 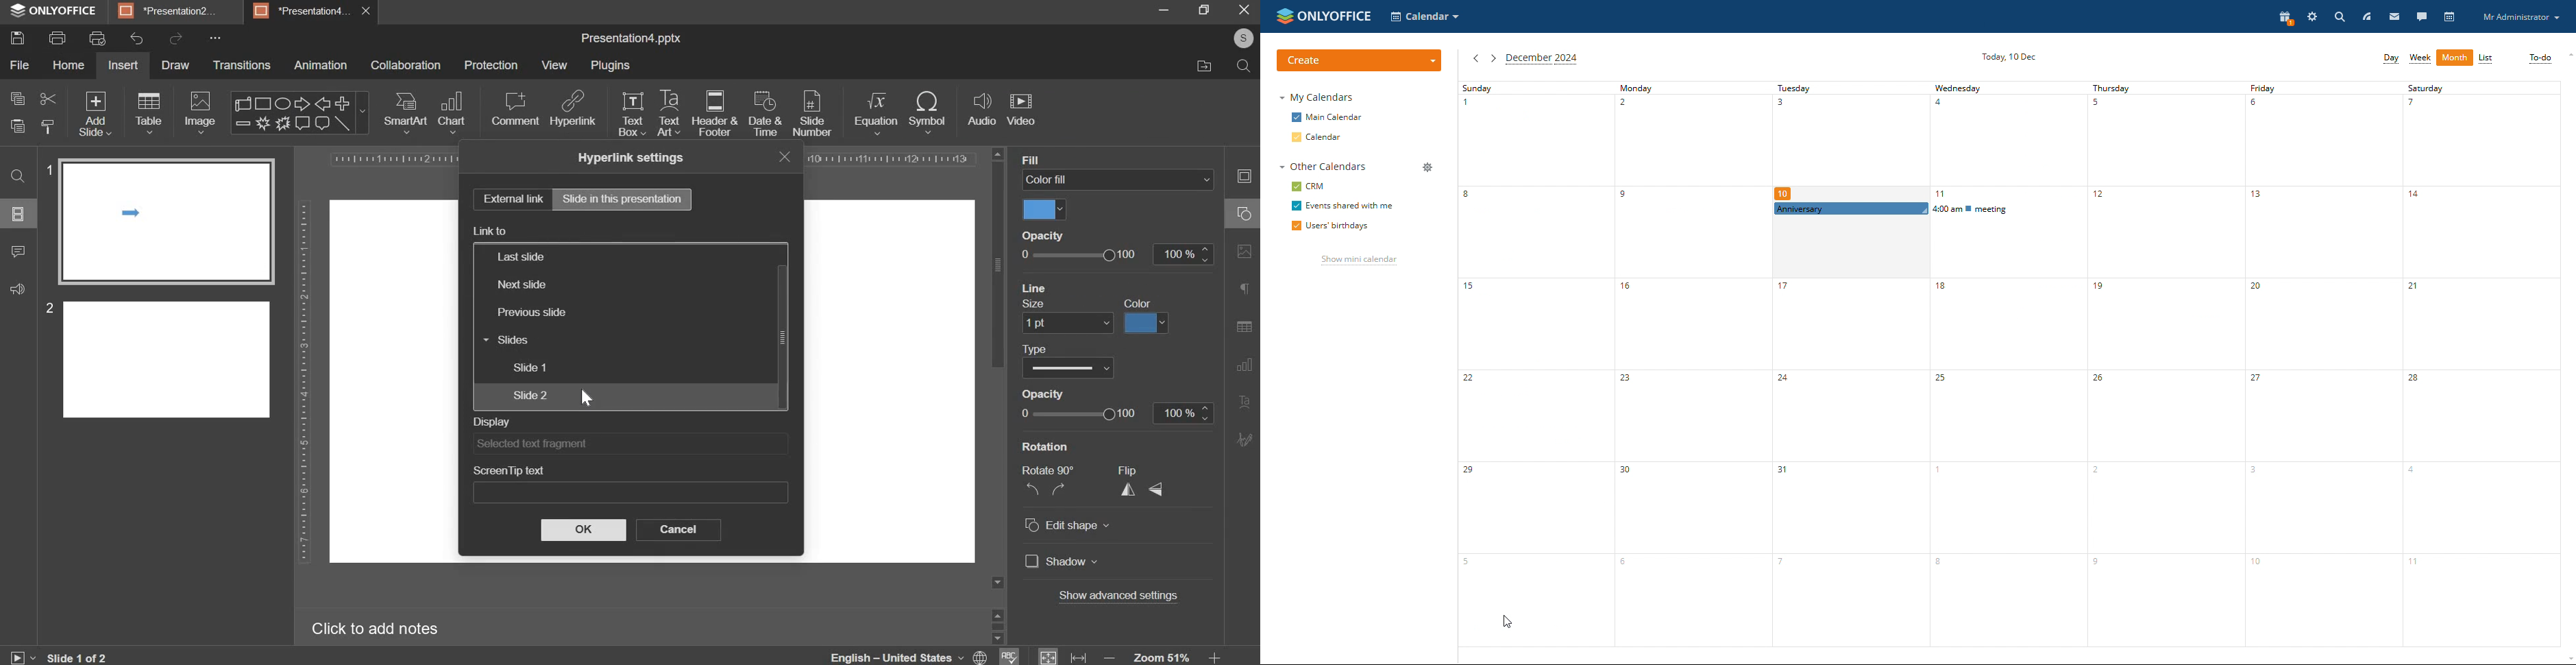 I want to click on date & time, so click(x=767, y=115).